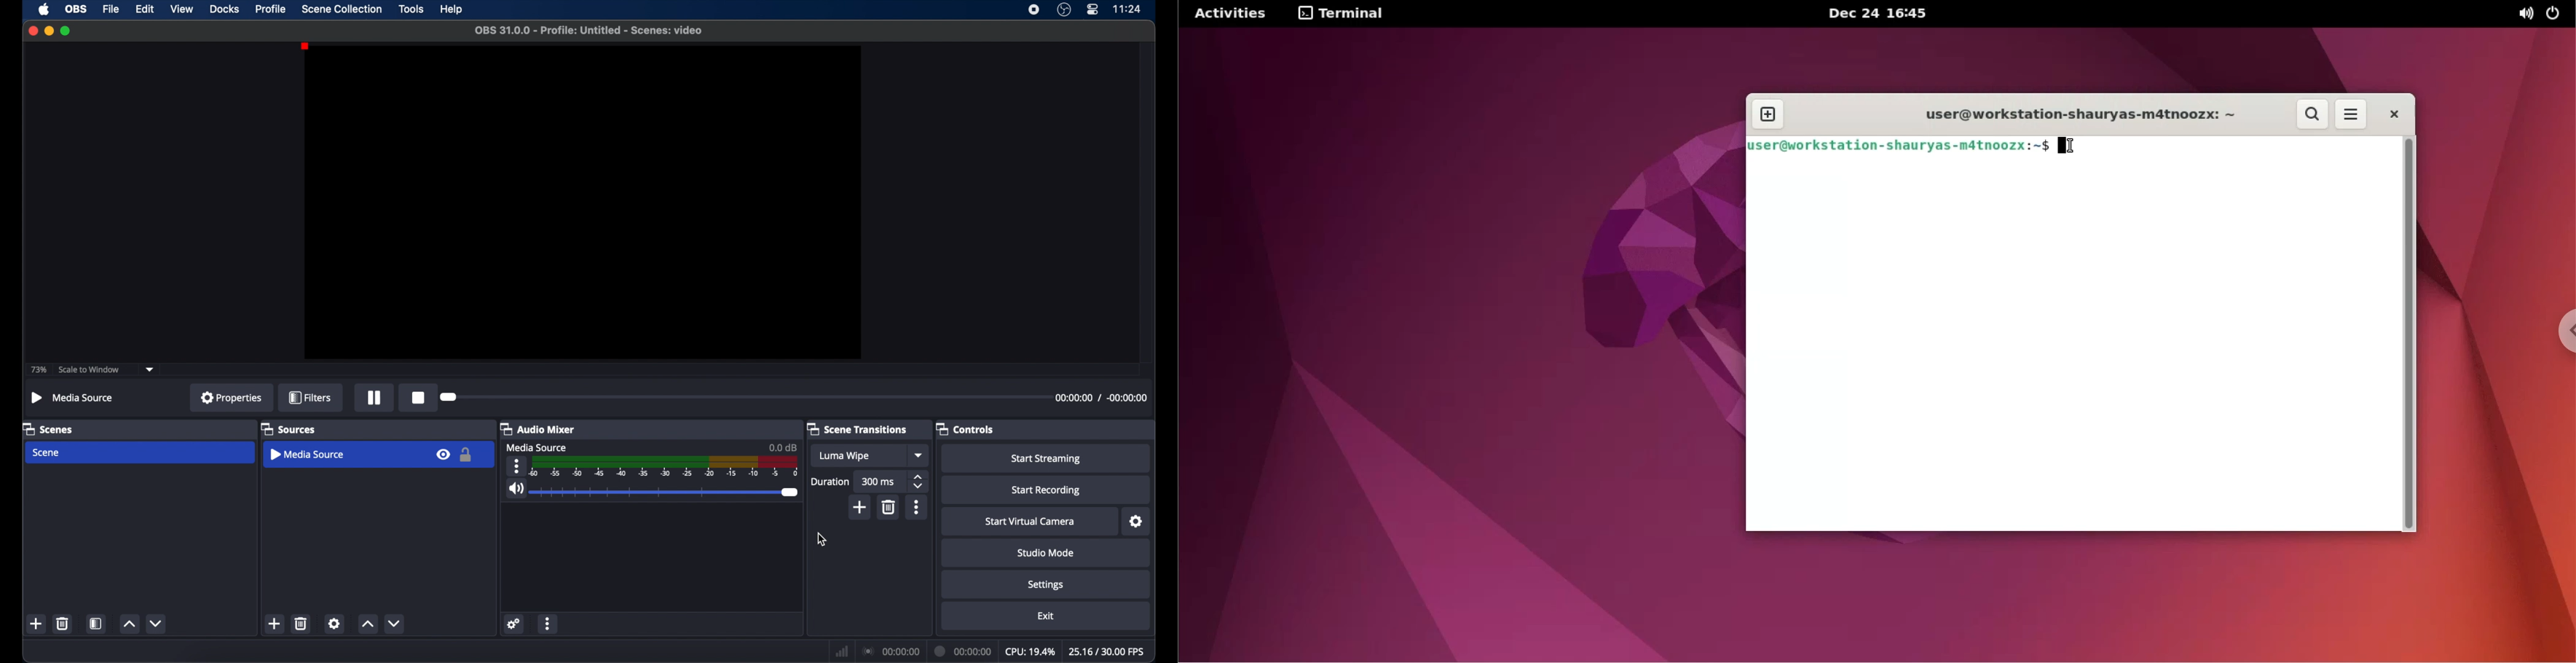 Image resolution: width=2576 pixels, height=672 pixels. I want to click on preview, so click(582, 203).